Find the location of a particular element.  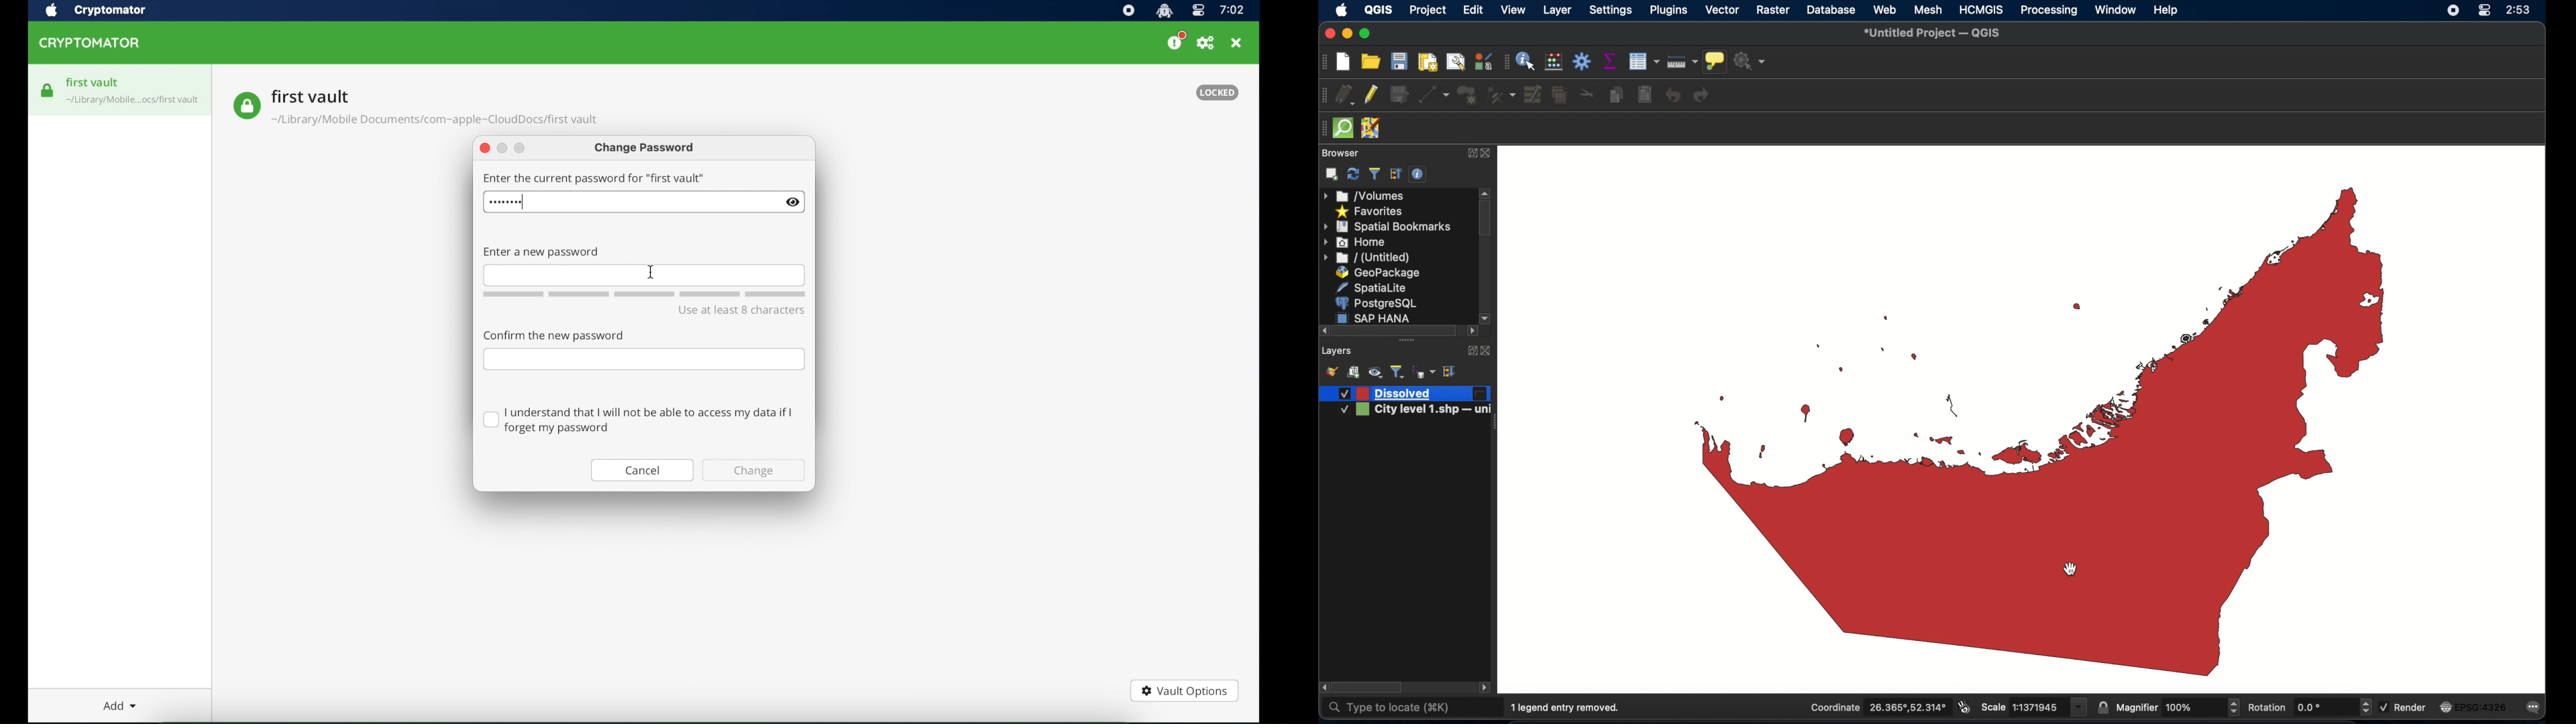

browser is located at coordinates (1338, 152).